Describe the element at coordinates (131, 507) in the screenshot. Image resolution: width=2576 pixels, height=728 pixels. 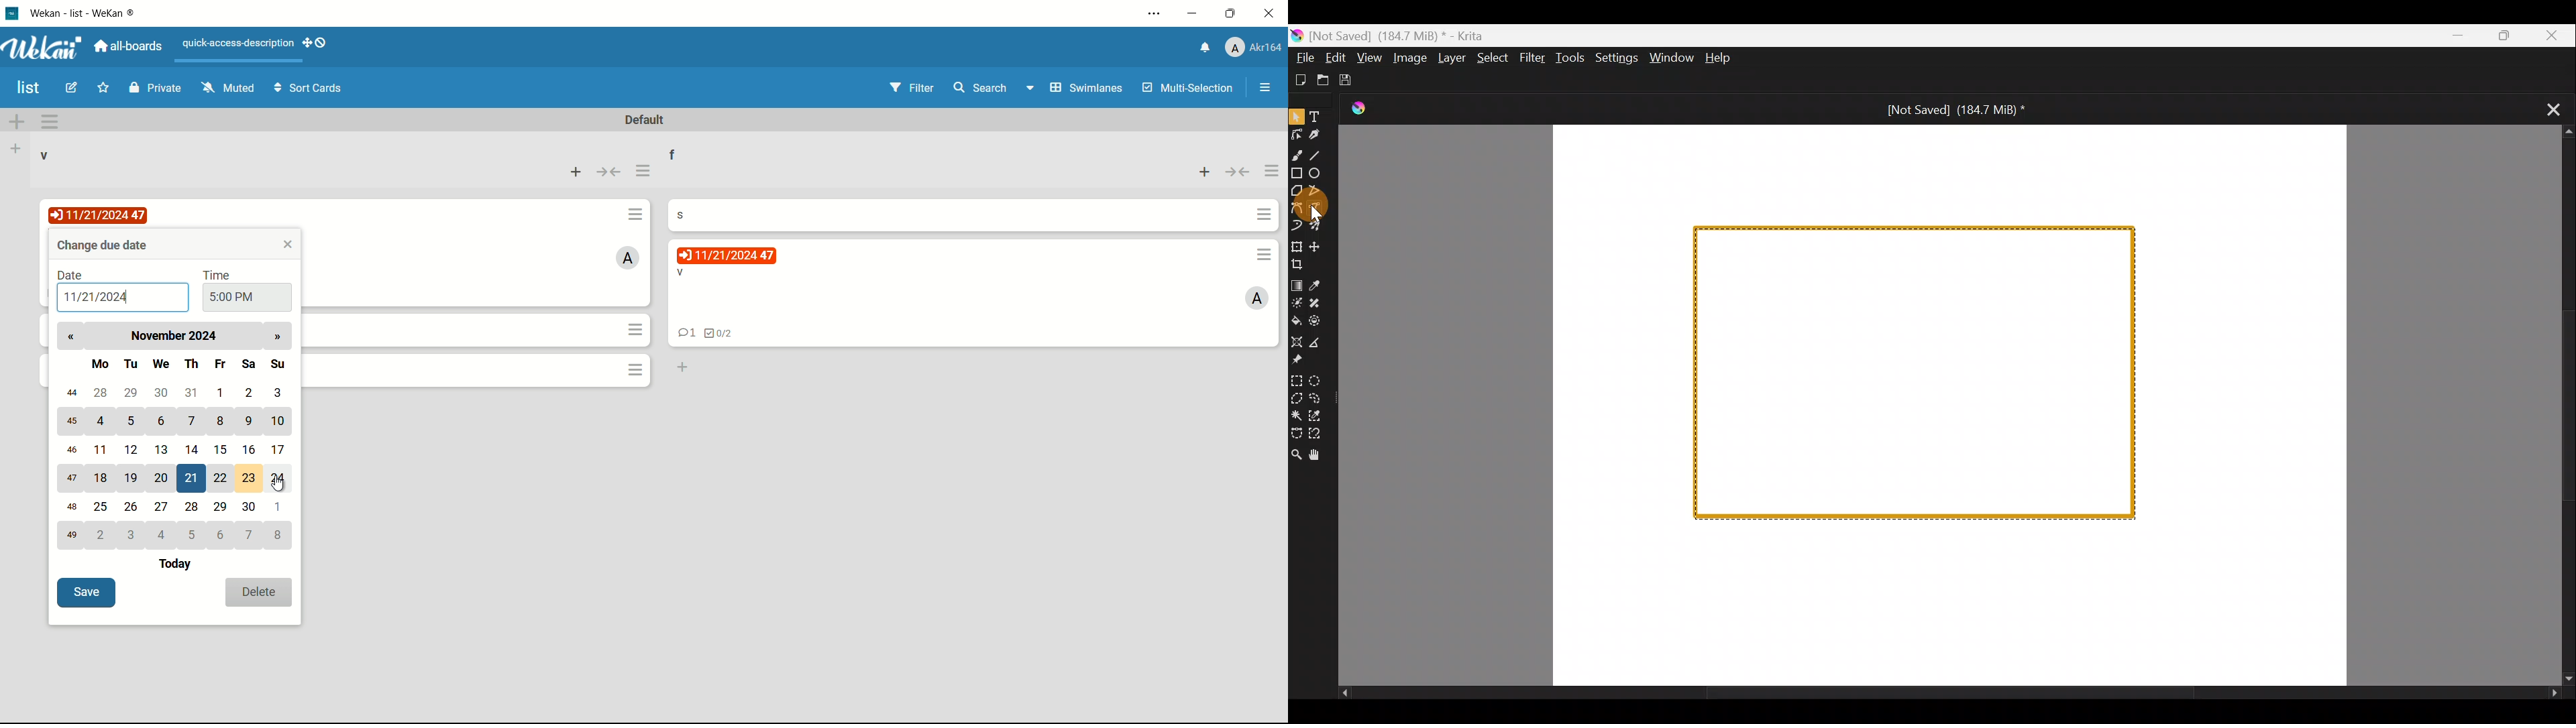
I see `26` at that location.